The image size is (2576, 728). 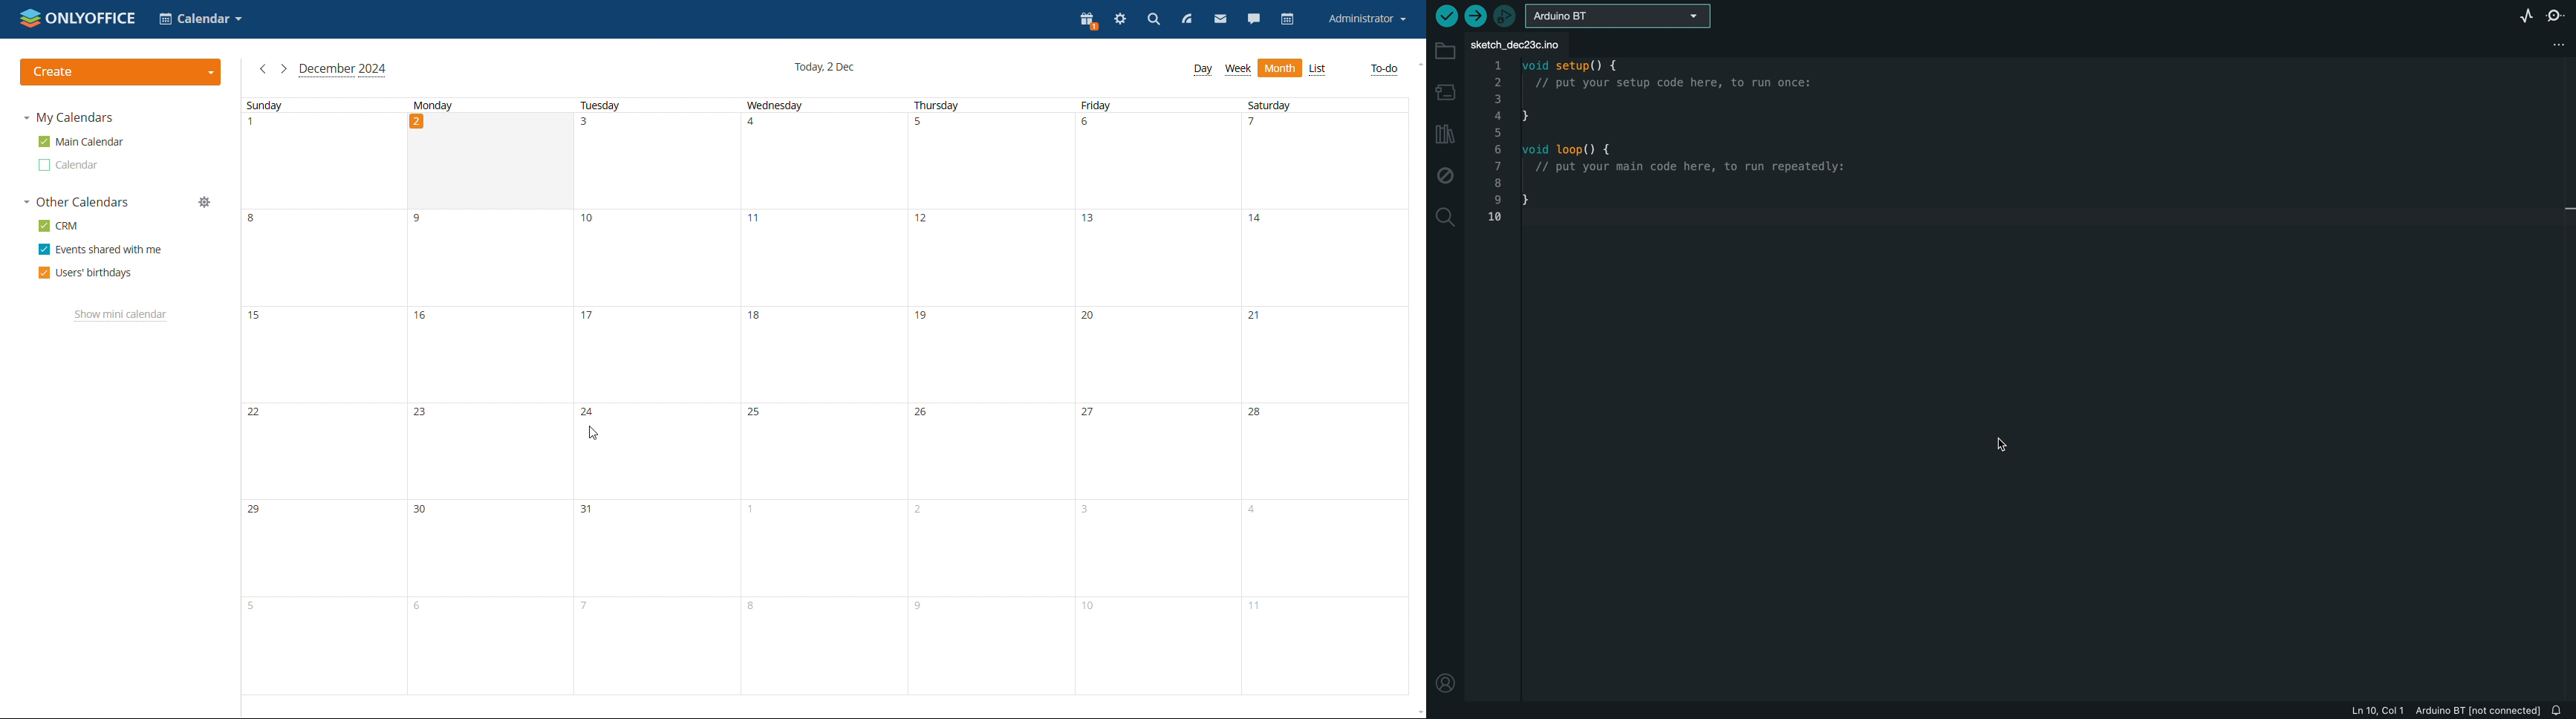 I want to click on next month, so click(x=284, y=70).